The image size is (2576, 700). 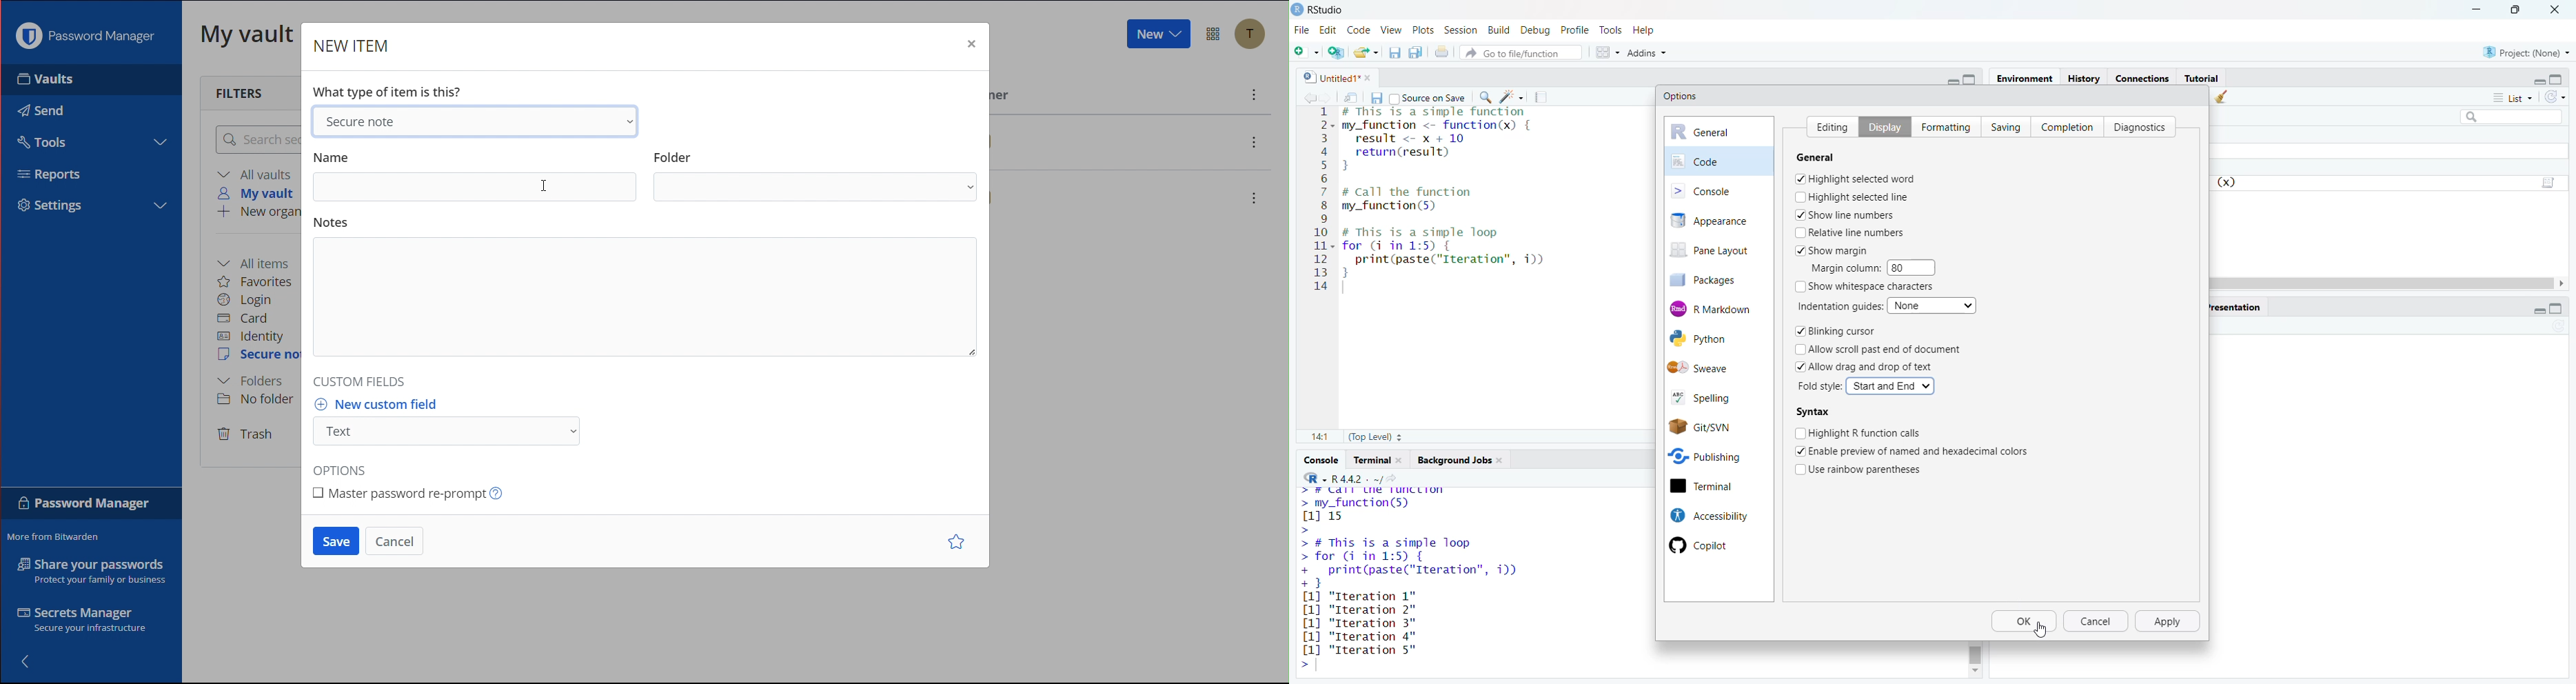 What do you see at coordinates (1319, 460) in the screenshot?
I see `console` at bounding box center [1319, 460].